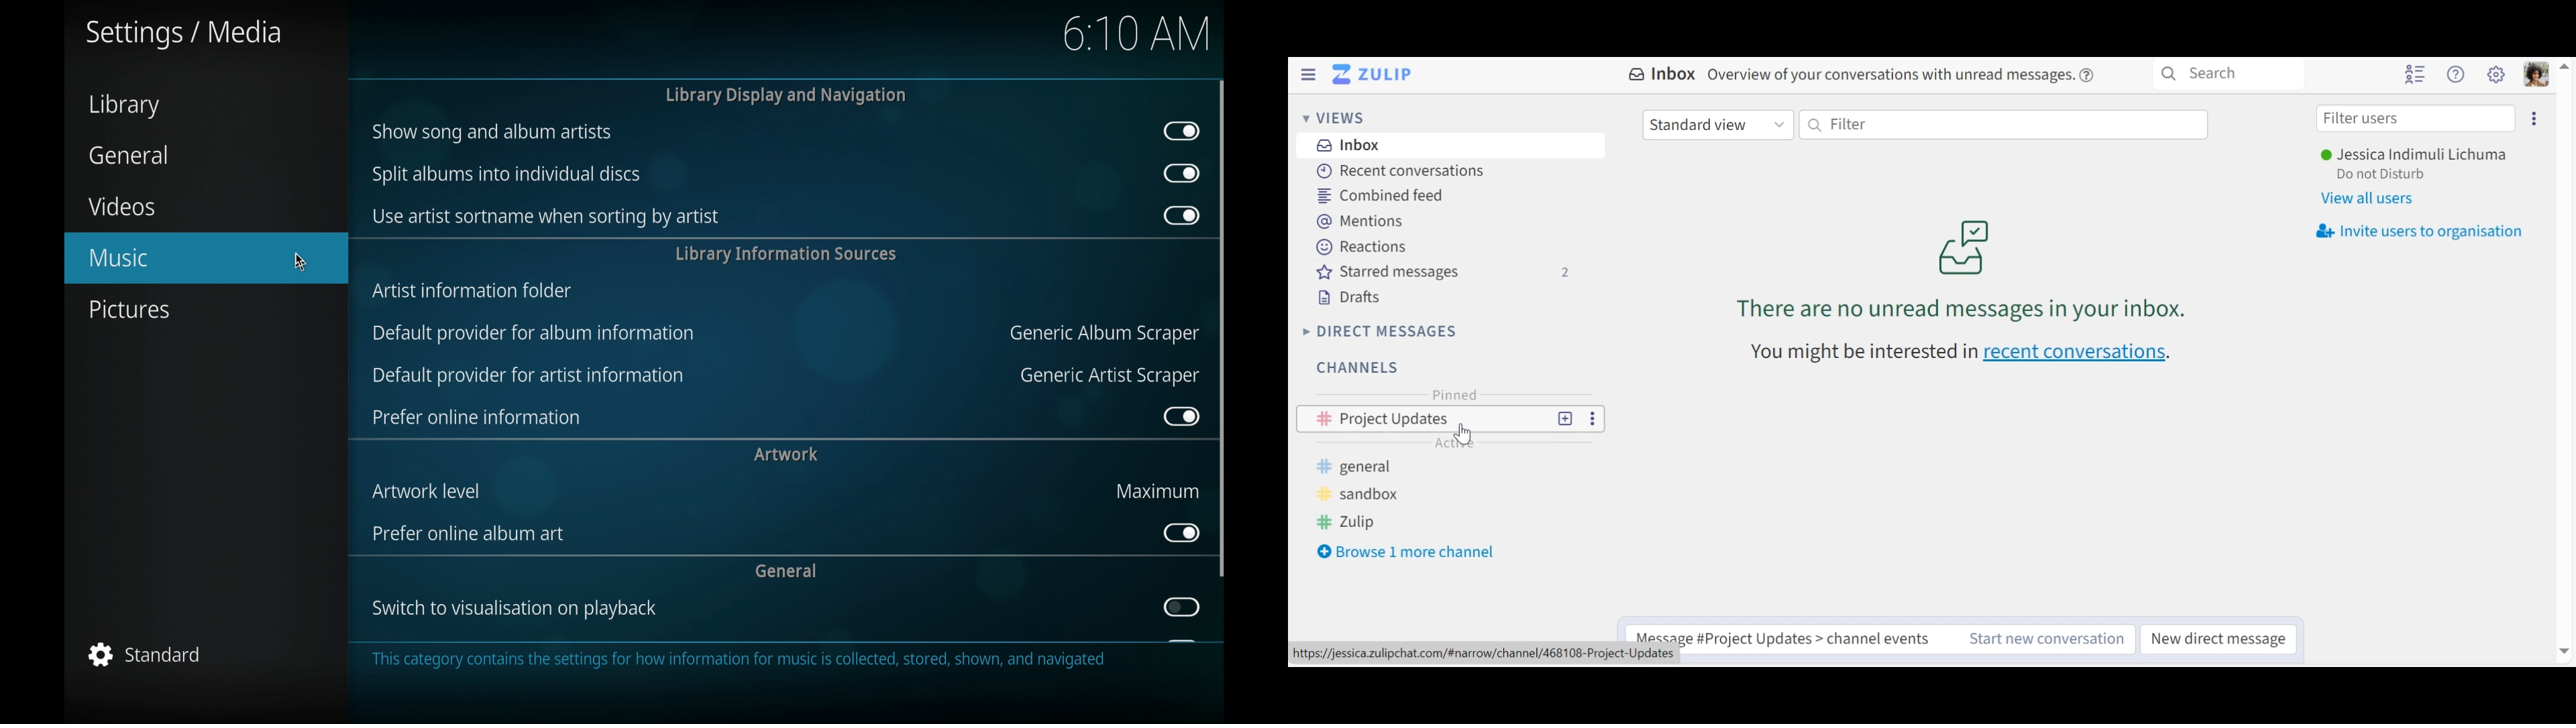 The width and height of the screenshot is (2576, 728). What do you see at coordinates (784, 253) in the screenshot?
I see `library information sources` at bounding box center [784, 253].